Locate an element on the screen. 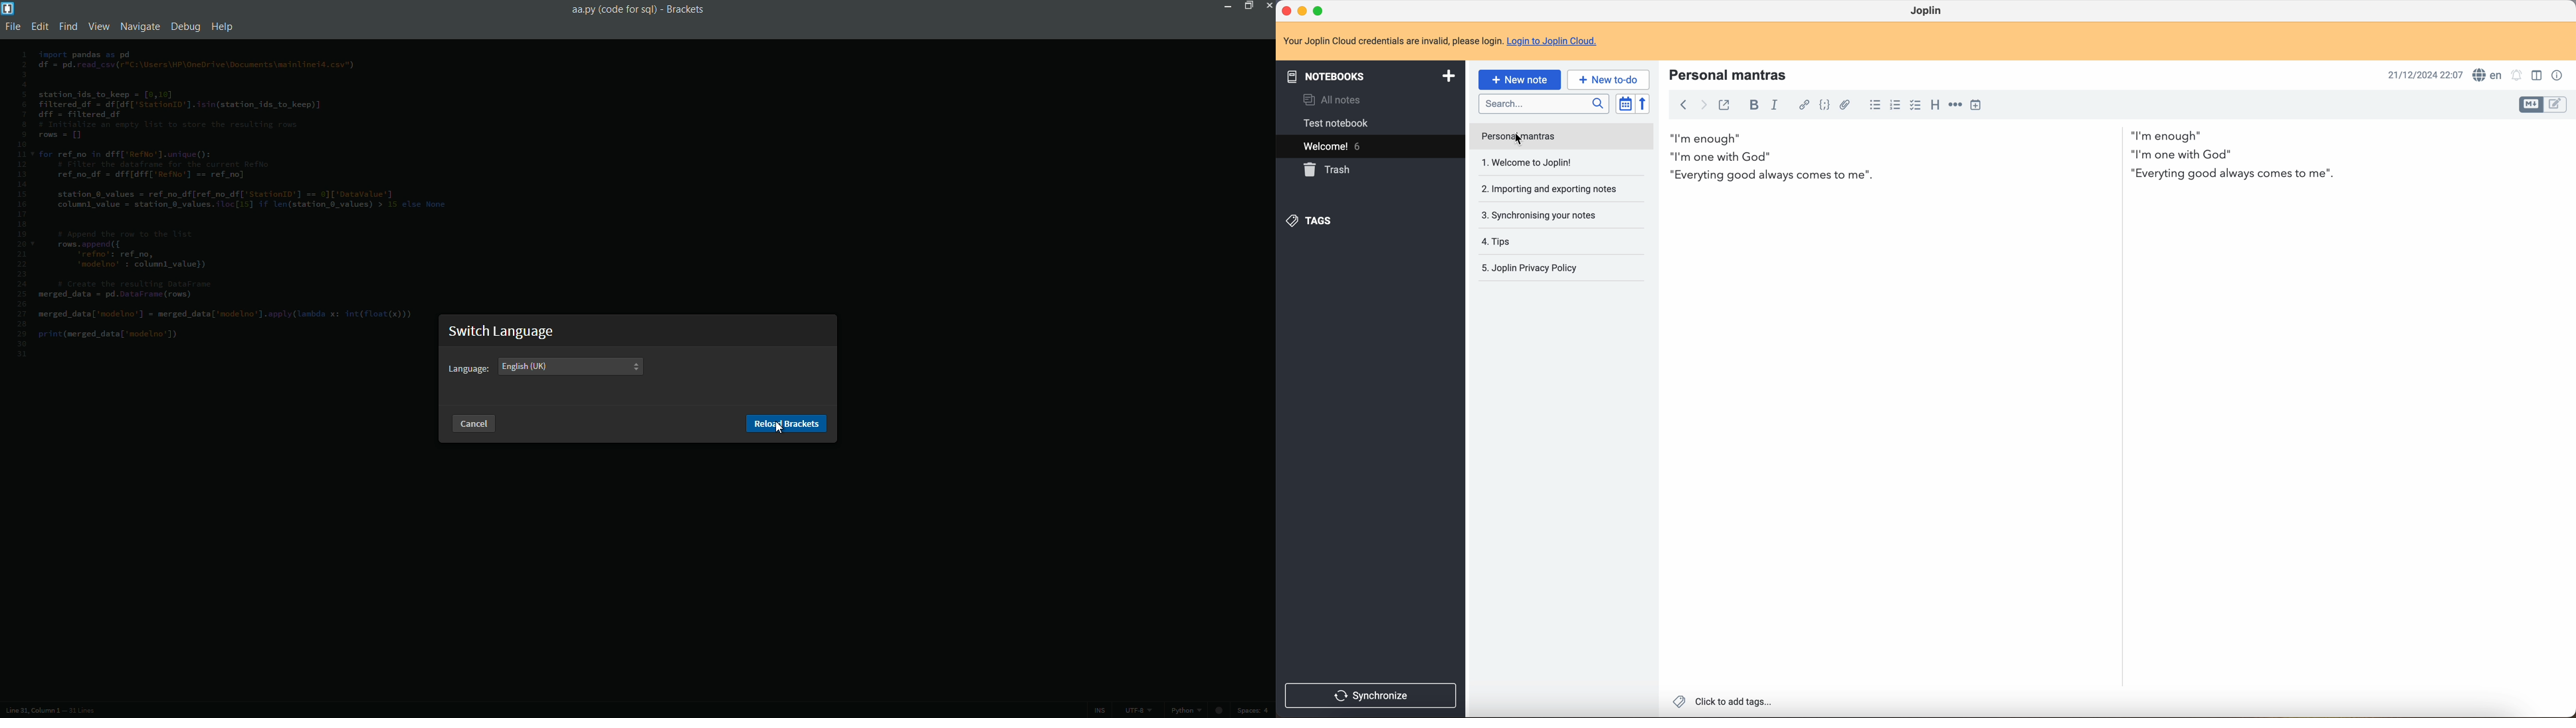 Image resolution: width=2576 pixels, height=728 pixels. debug menu is located at coordinates (186, 26).